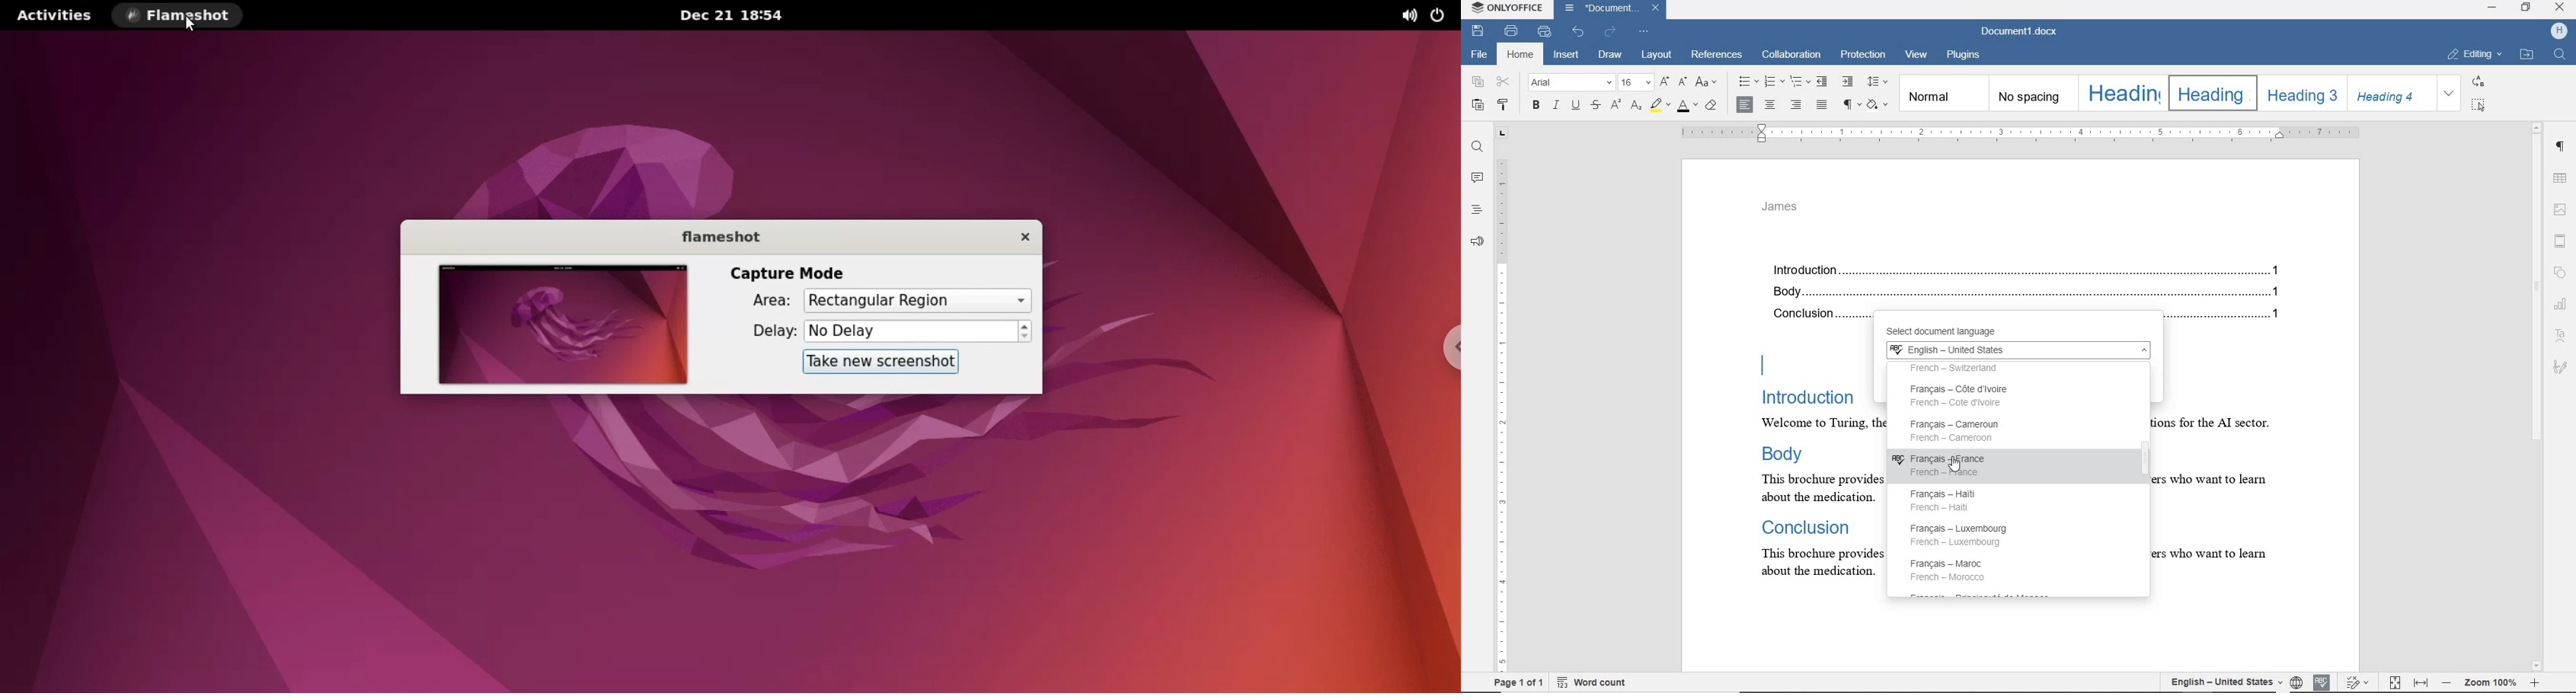 This screenshot has height=700, width=2576. What do you see at coordinates (1506, 106) in the screenshot?
I see `copy style` at bounding box center [1506, 106].